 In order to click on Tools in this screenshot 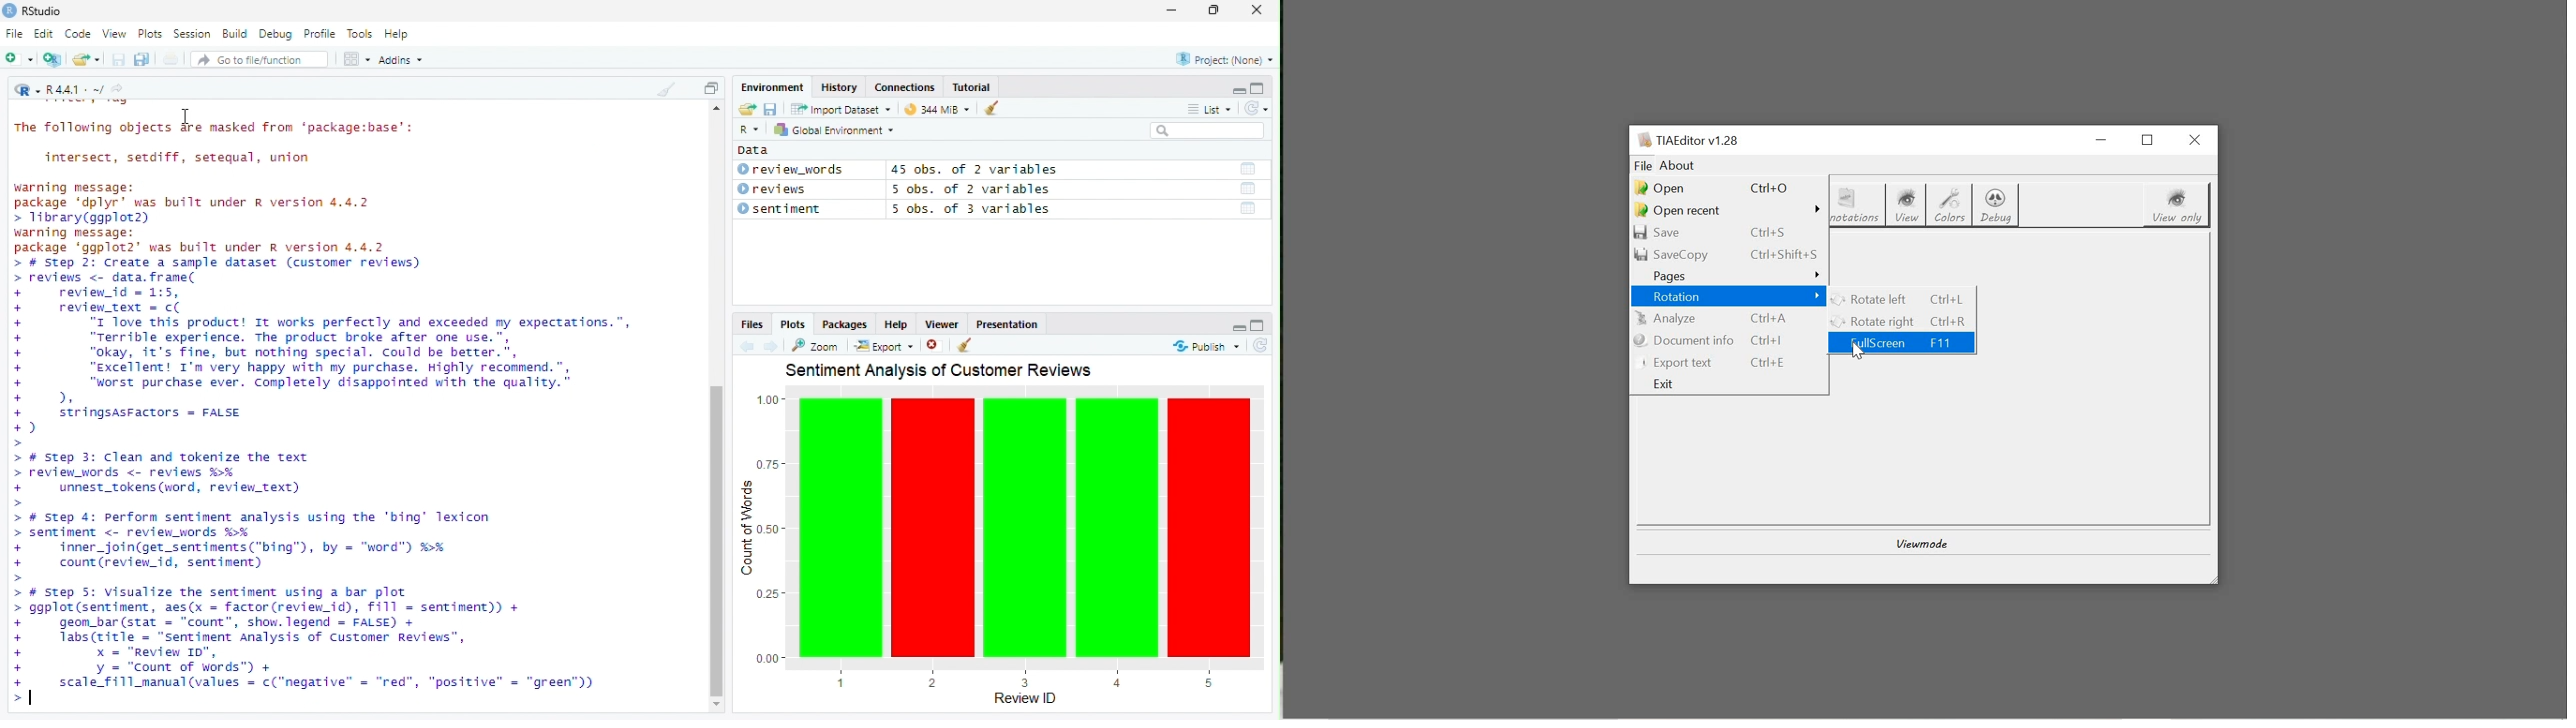, I will do `click(360, 34)`.